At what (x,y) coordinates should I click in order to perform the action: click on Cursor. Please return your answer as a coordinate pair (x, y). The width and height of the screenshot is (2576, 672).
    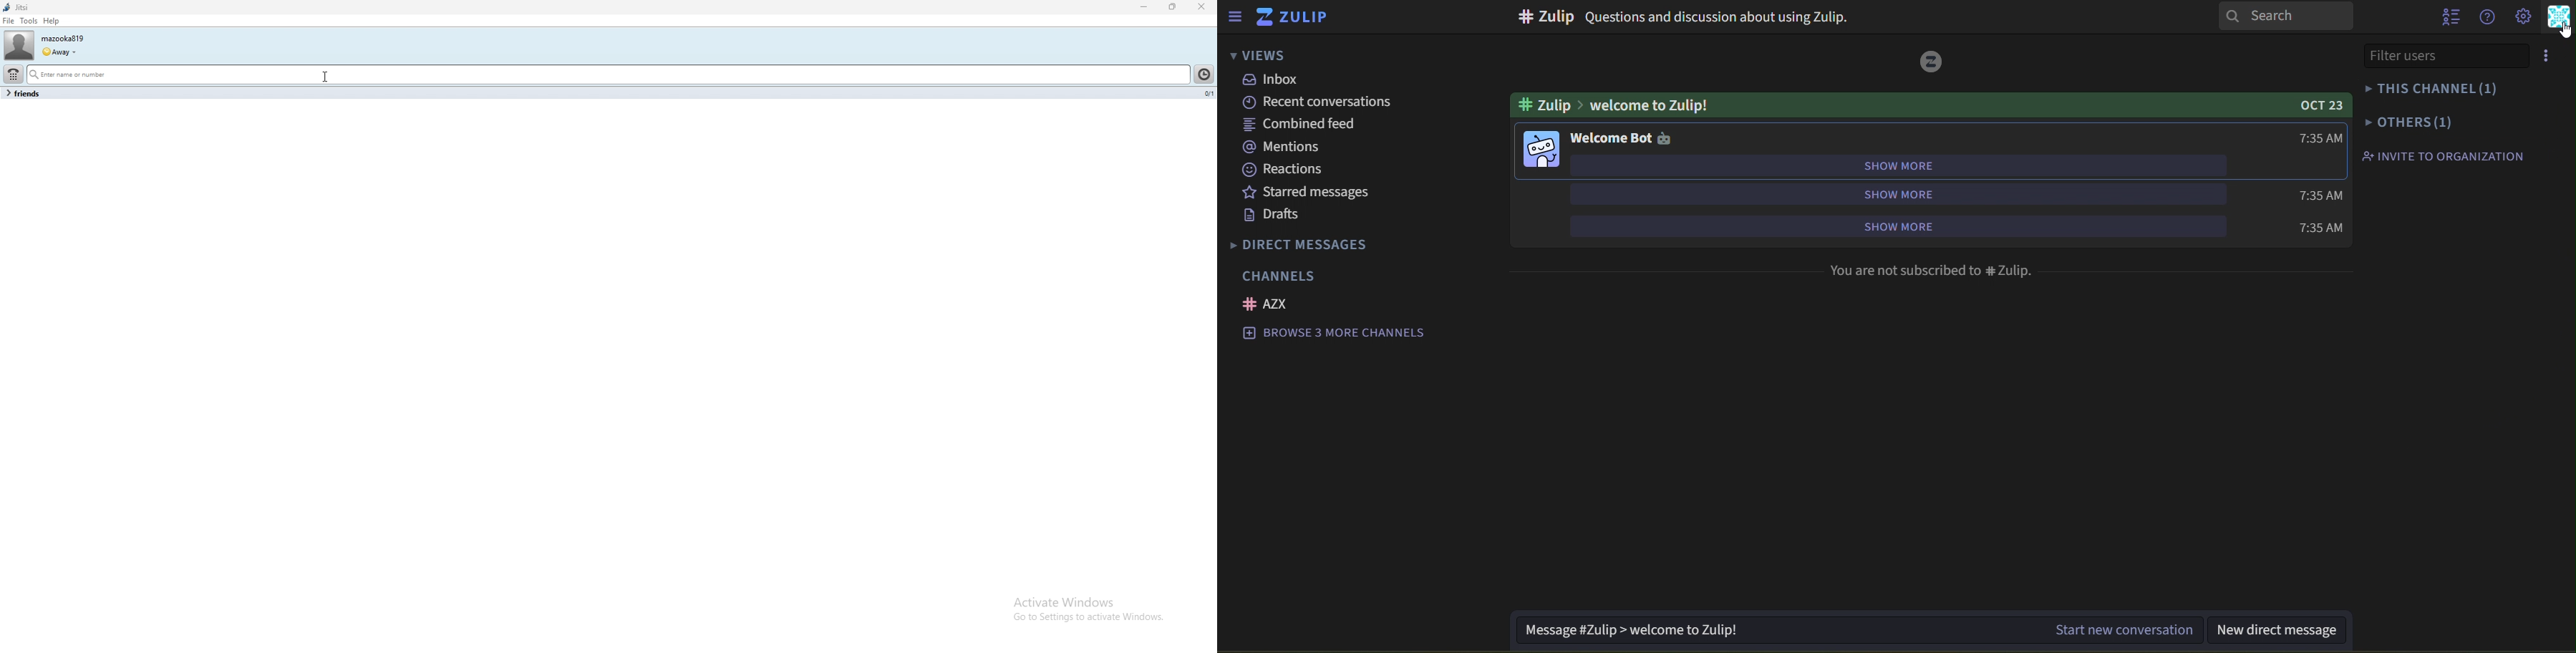
    Looking at the image, I should click on (2565, 29).